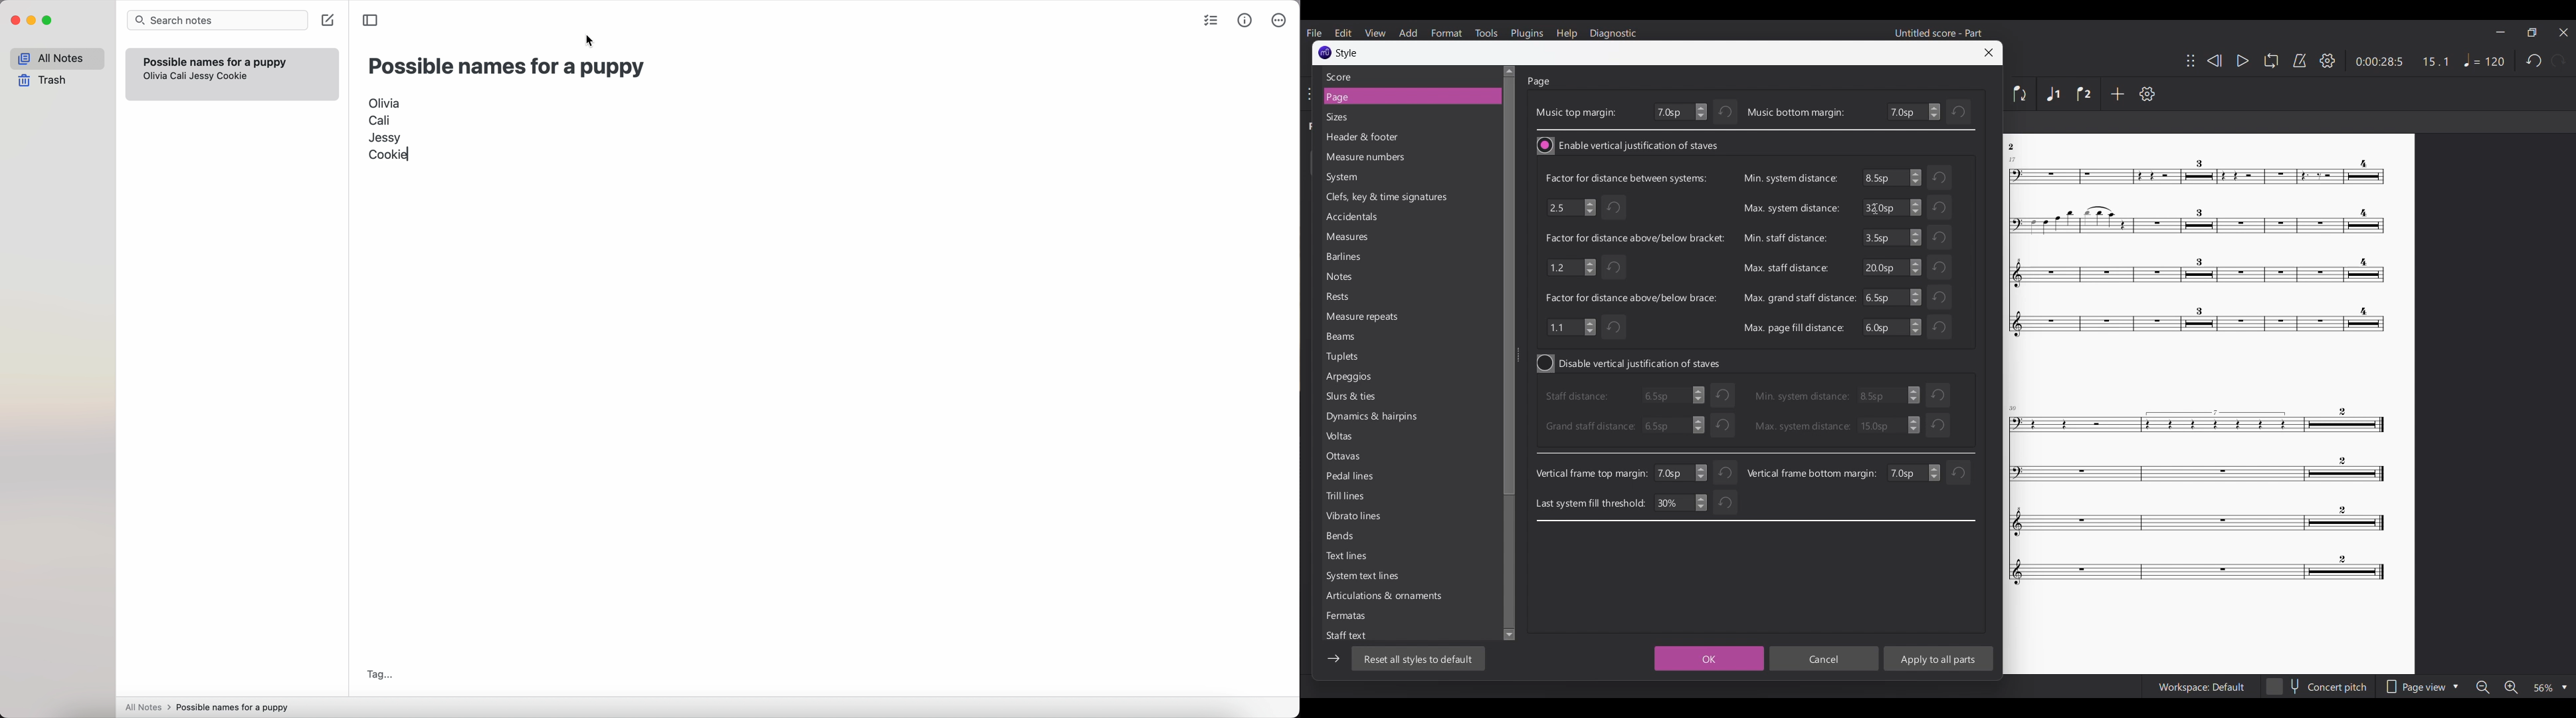  Describe the element at coordinates (1793, 327) in the screenshot. I see `Max. page fill distance` at that location.